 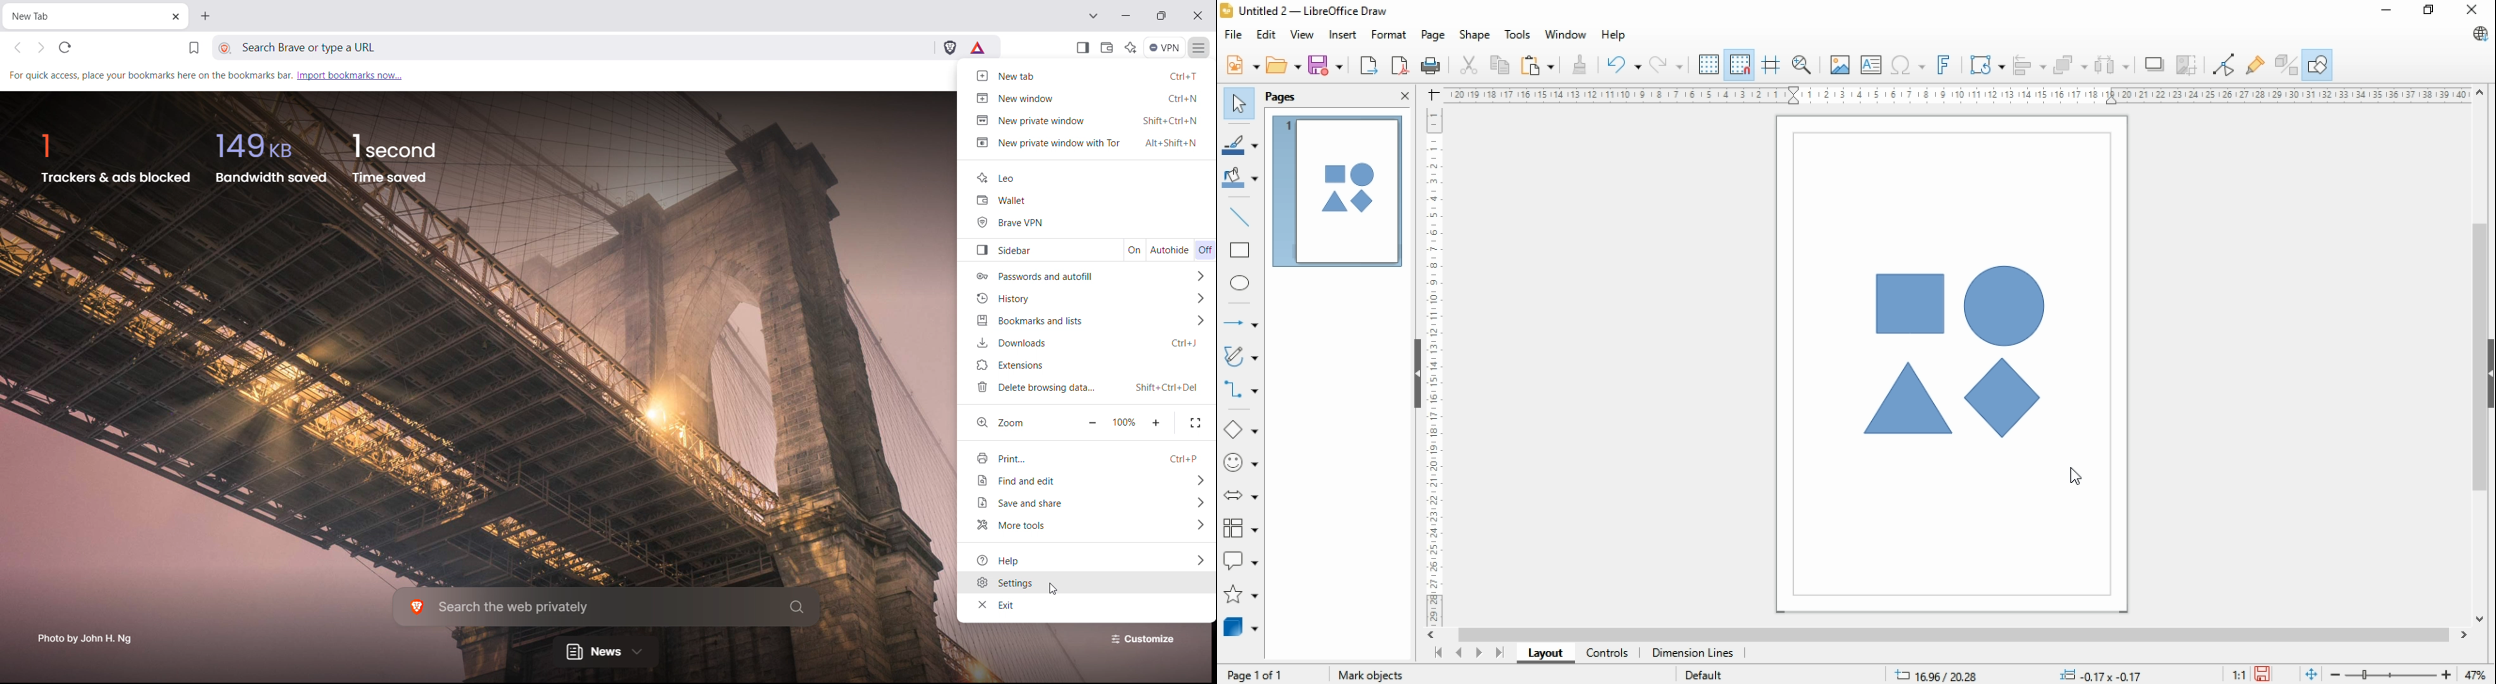 I want to click on rectangle, so click(x=1239, y=250).